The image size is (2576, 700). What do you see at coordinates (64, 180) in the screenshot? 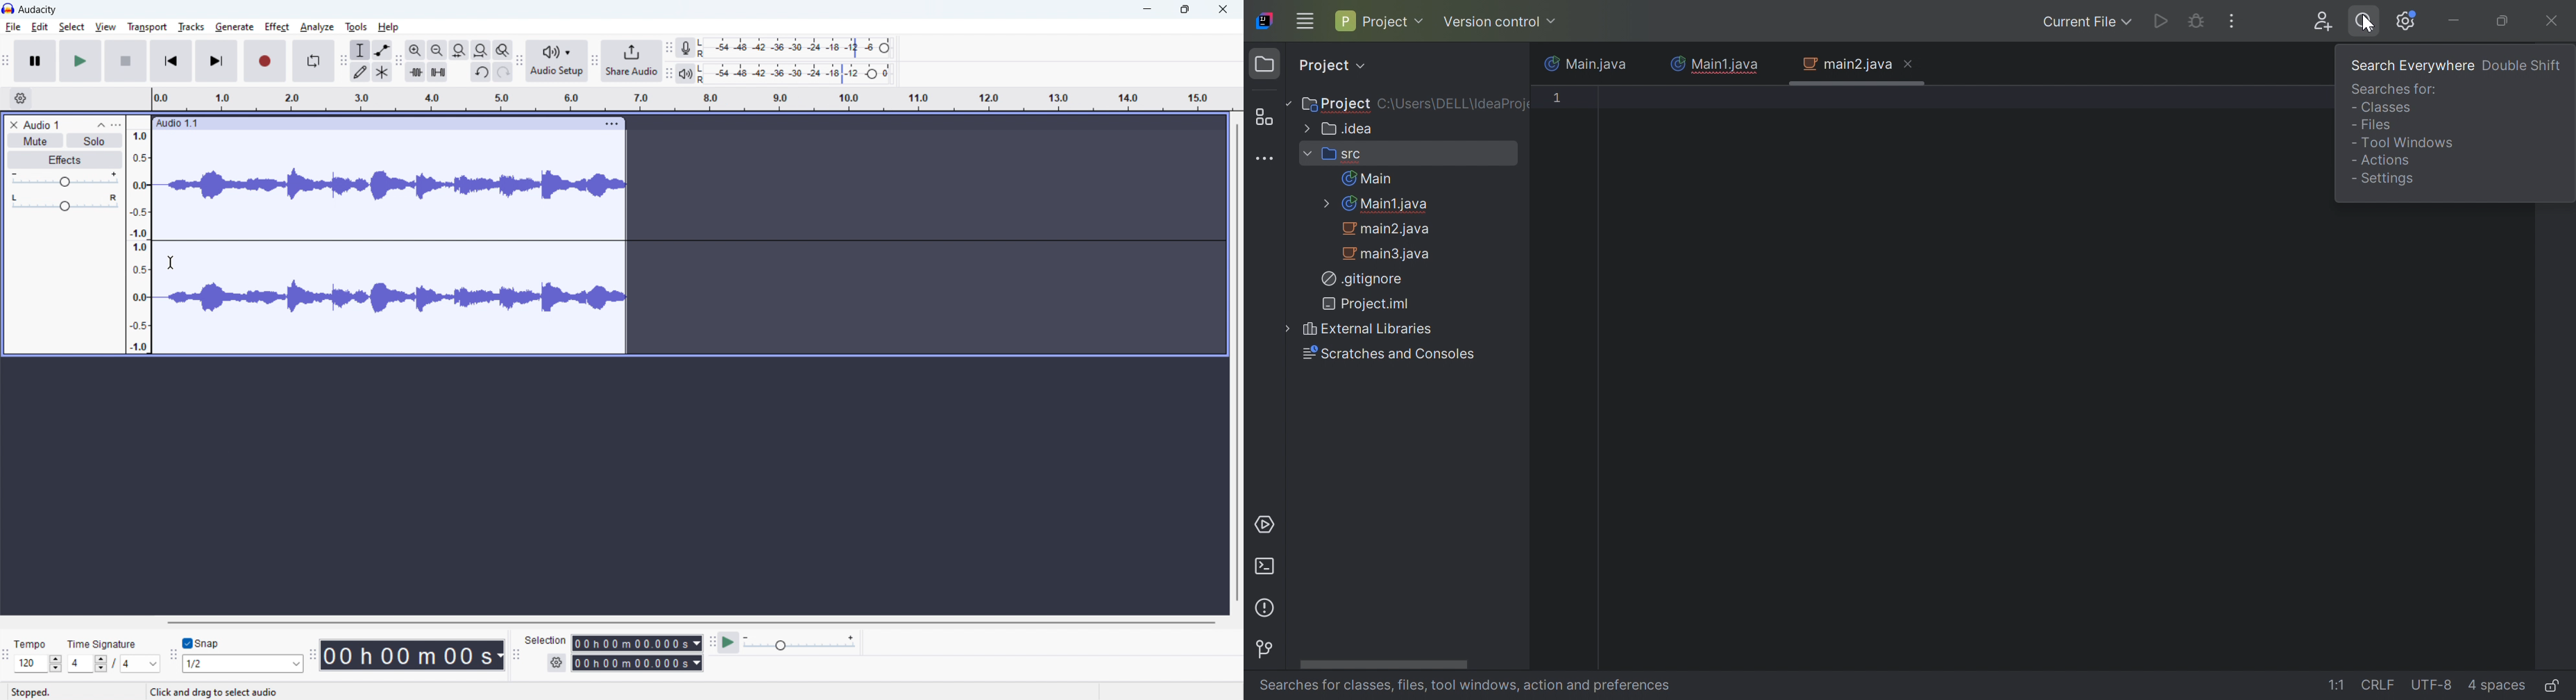
I see `gain` at bounding box center [64, 180].